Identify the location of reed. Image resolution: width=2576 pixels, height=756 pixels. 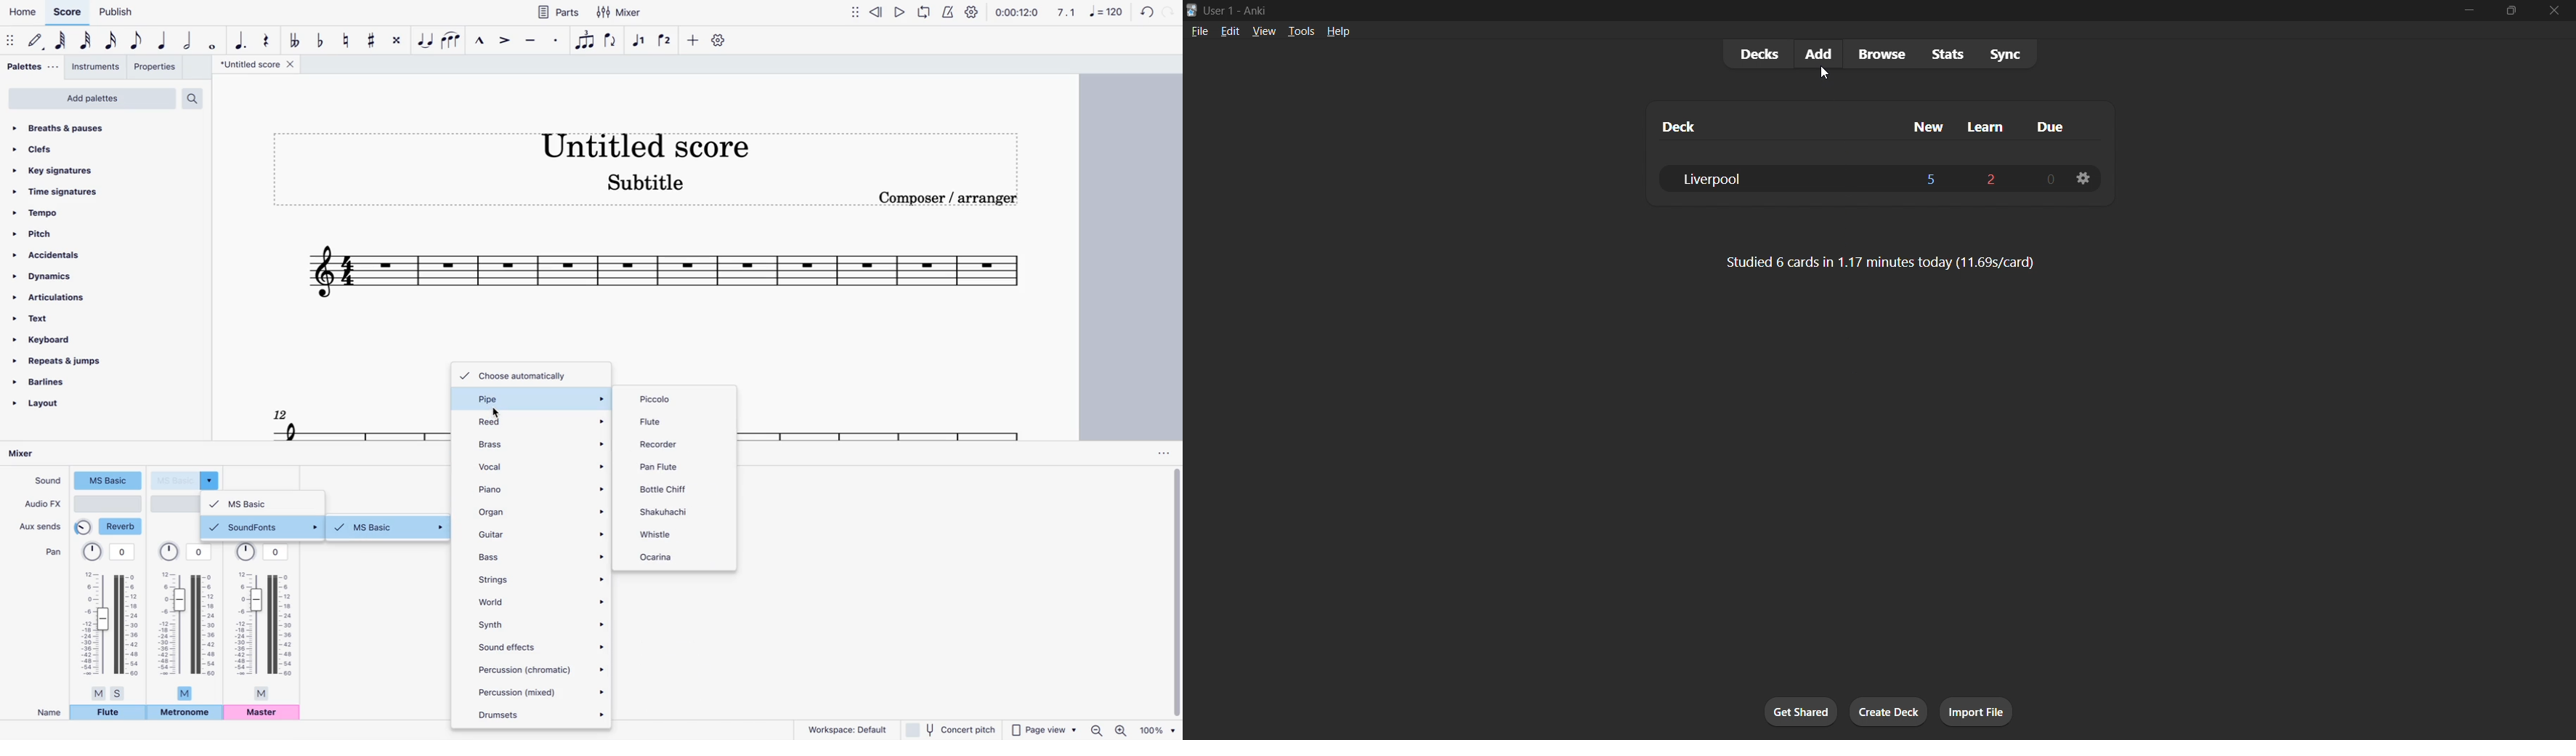
(540, 421).